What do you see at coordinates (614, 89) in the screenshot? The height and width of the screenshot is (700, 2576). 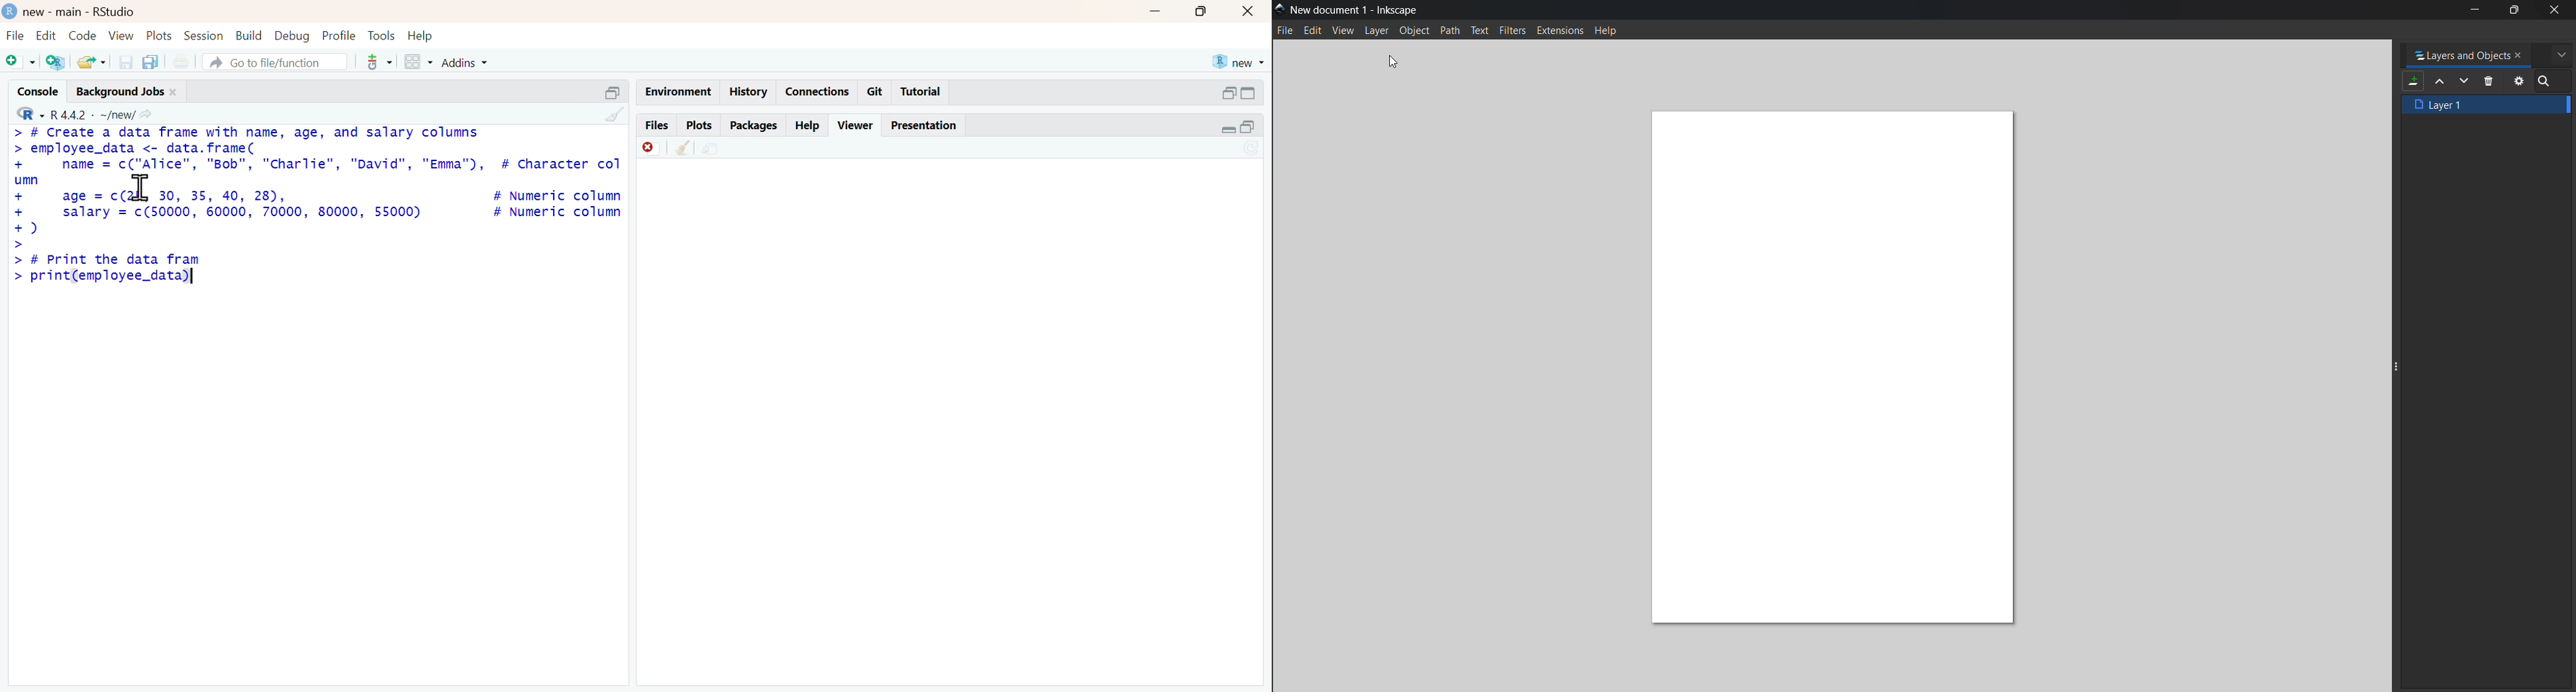 I see `minimize` at bounding box center [614, 89].